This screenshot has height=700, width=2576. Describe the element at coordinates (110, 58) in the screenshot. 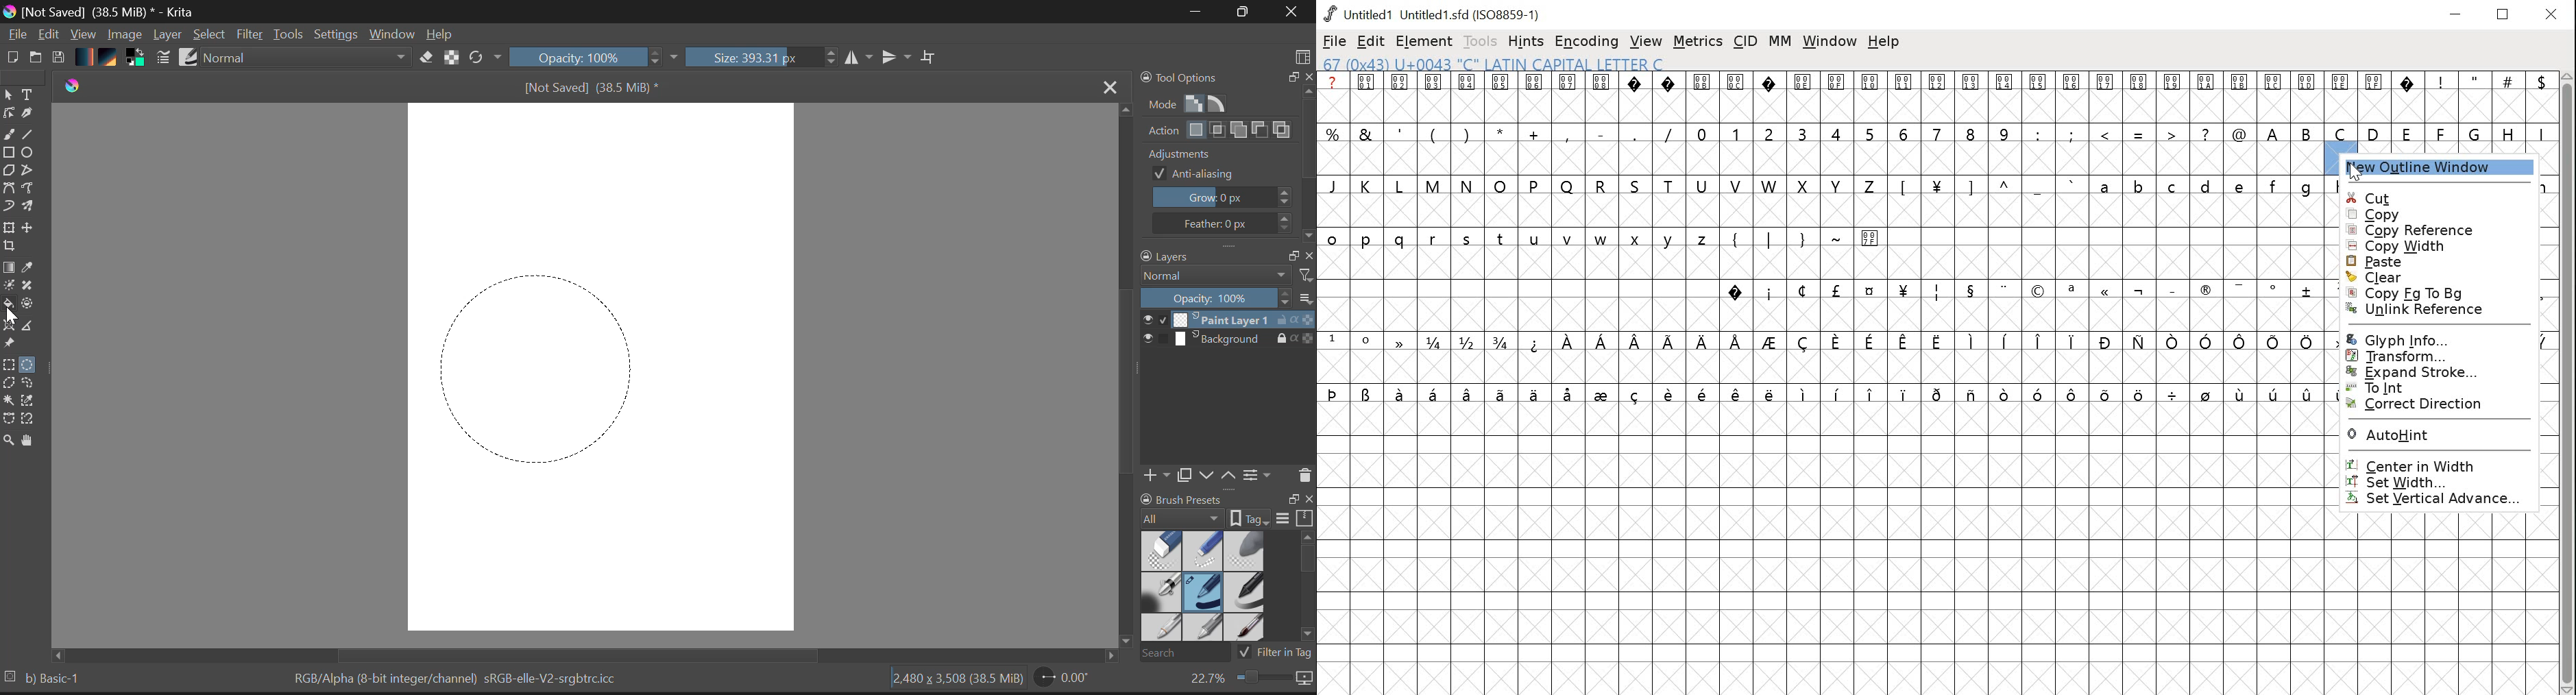

I see `Pattern` at that location.